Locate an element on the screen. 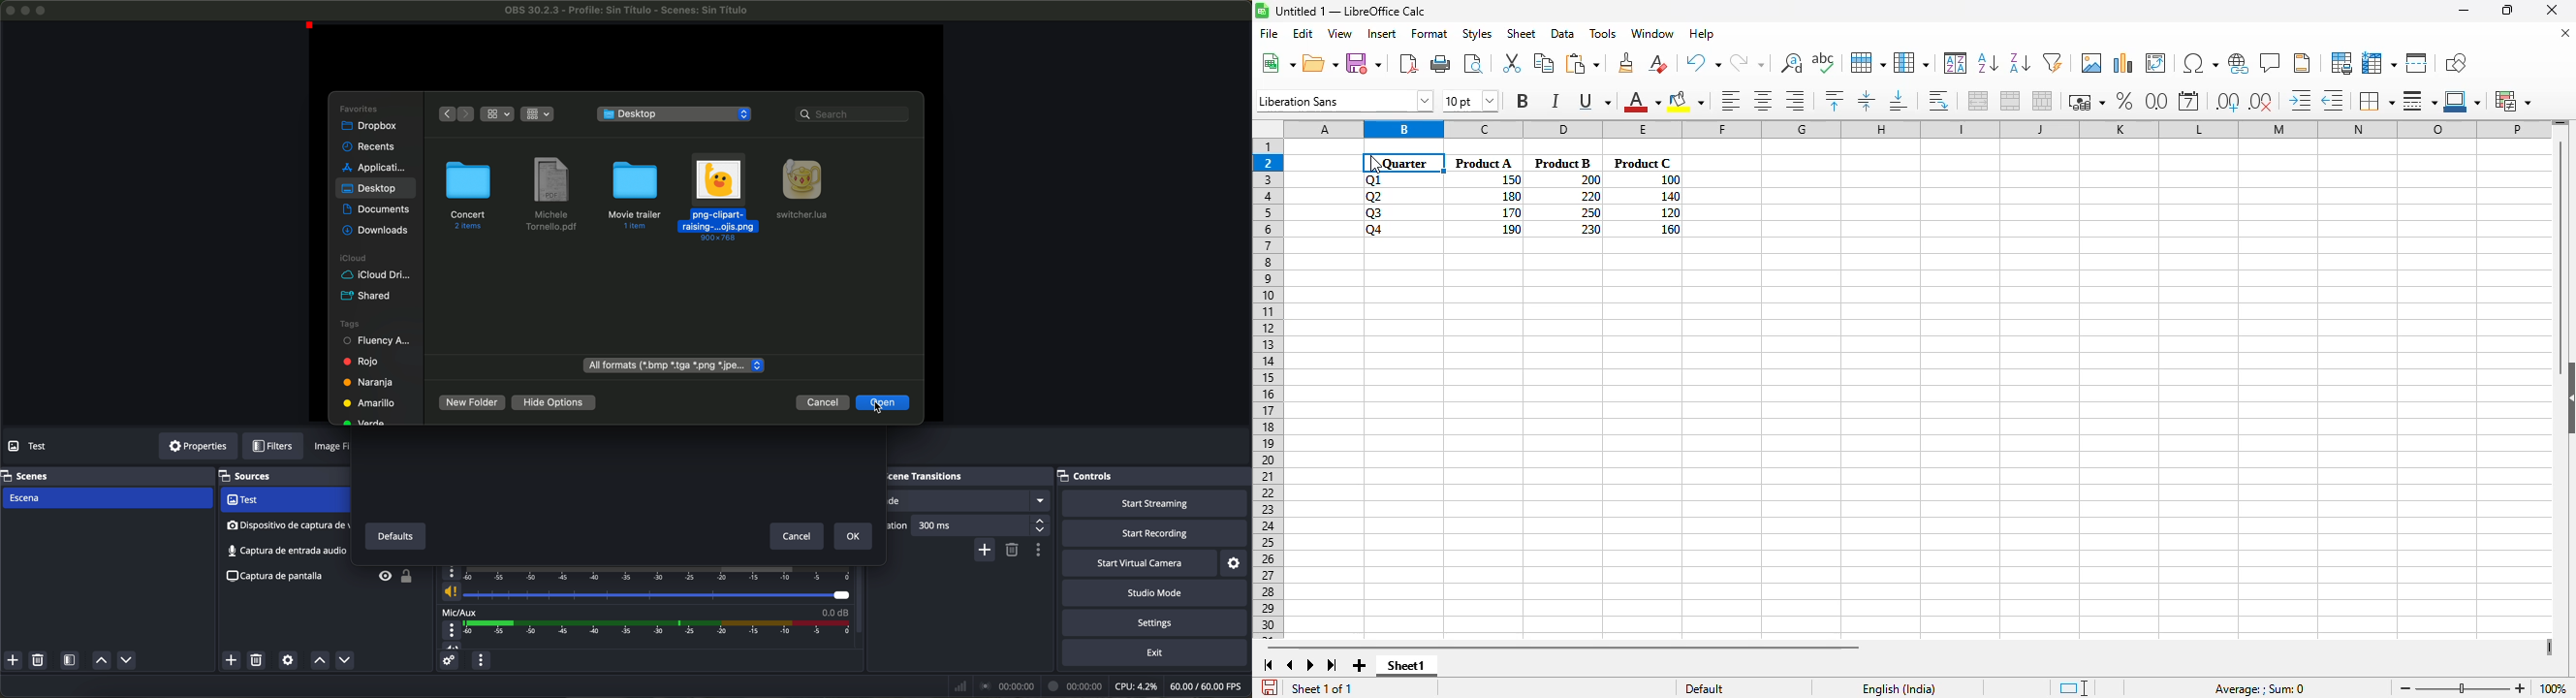  scenes is located at coordinates (26, 475).